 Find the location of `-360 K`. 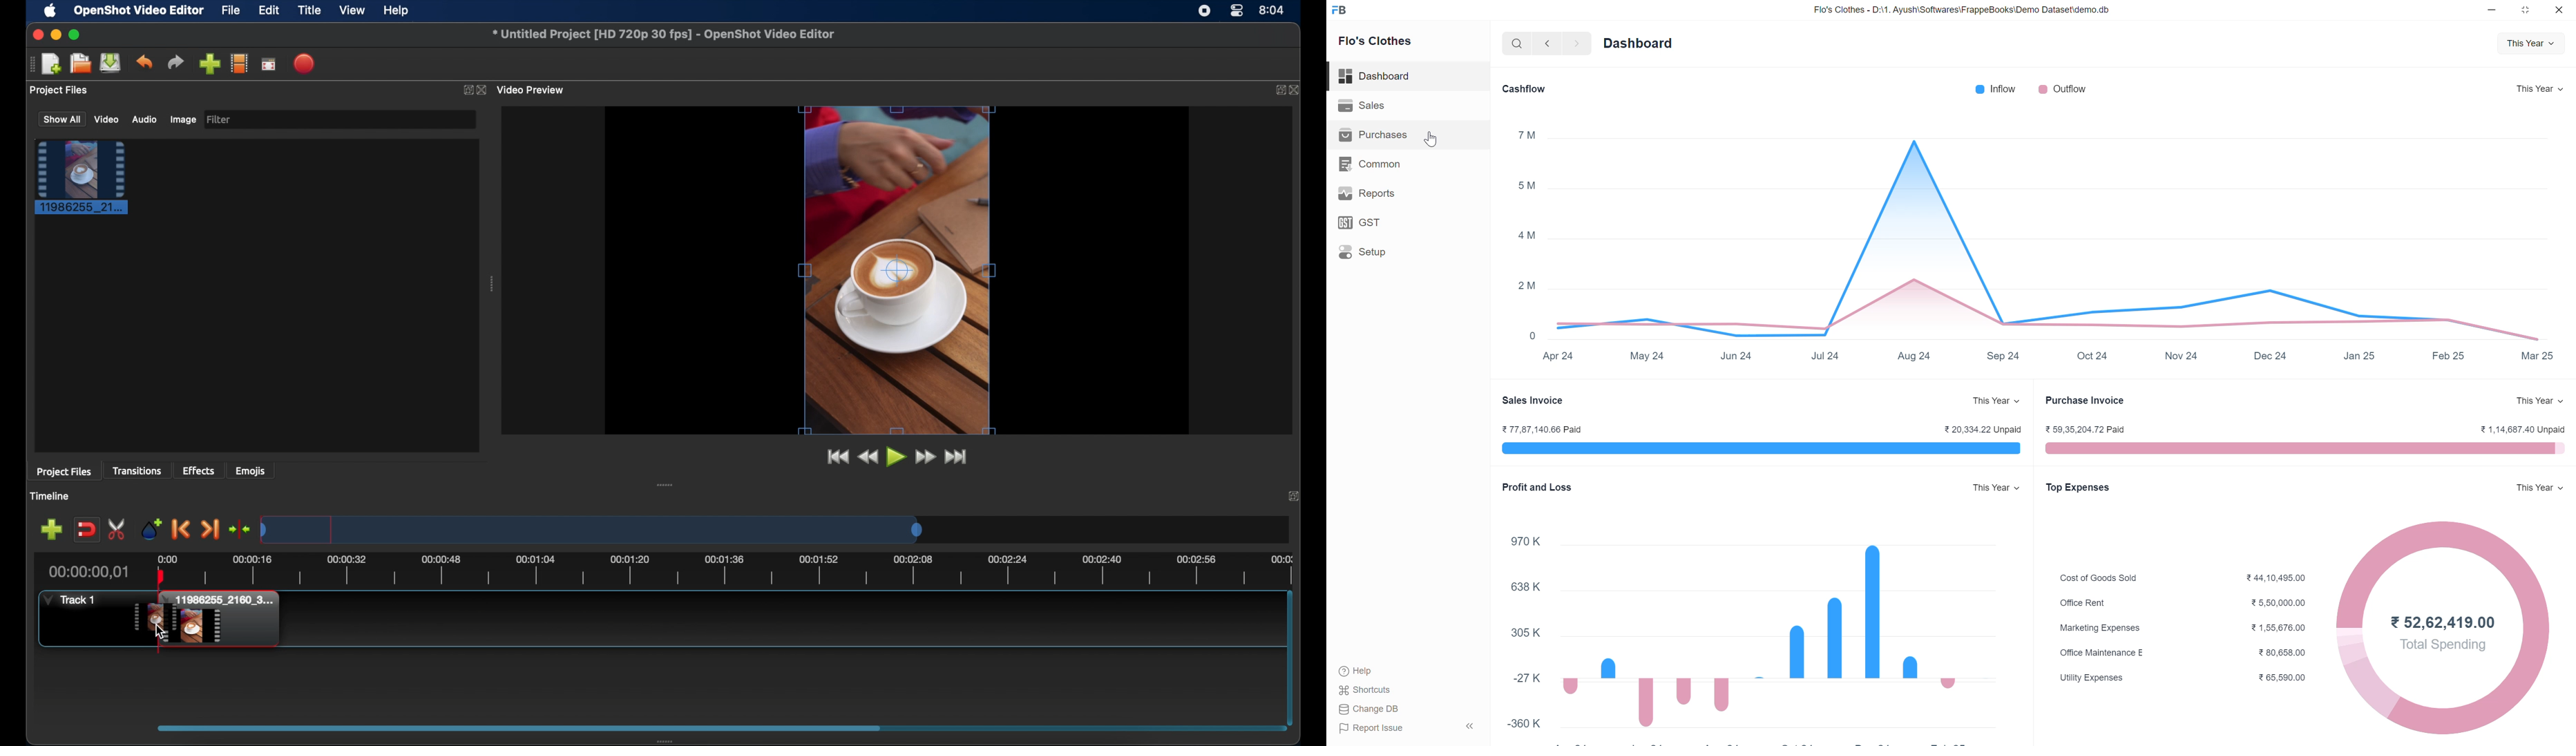

-360 K is located at coordinates (1524, 723).